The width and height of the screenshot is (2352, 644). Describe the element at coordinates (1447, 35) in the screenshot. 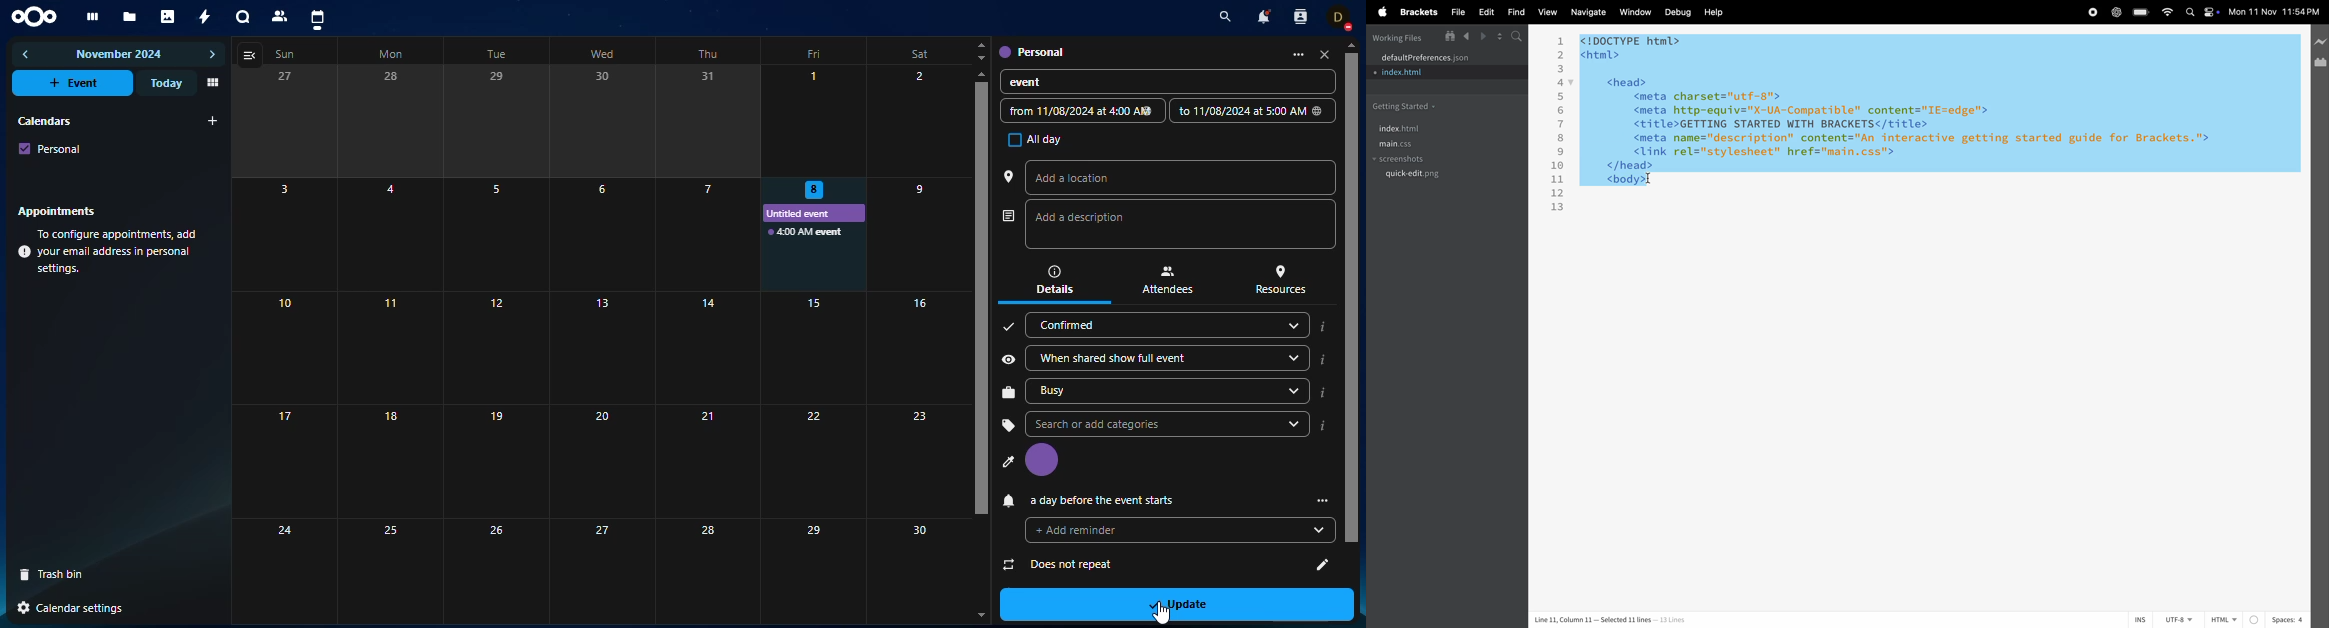

I see `show in file tree` at that location.